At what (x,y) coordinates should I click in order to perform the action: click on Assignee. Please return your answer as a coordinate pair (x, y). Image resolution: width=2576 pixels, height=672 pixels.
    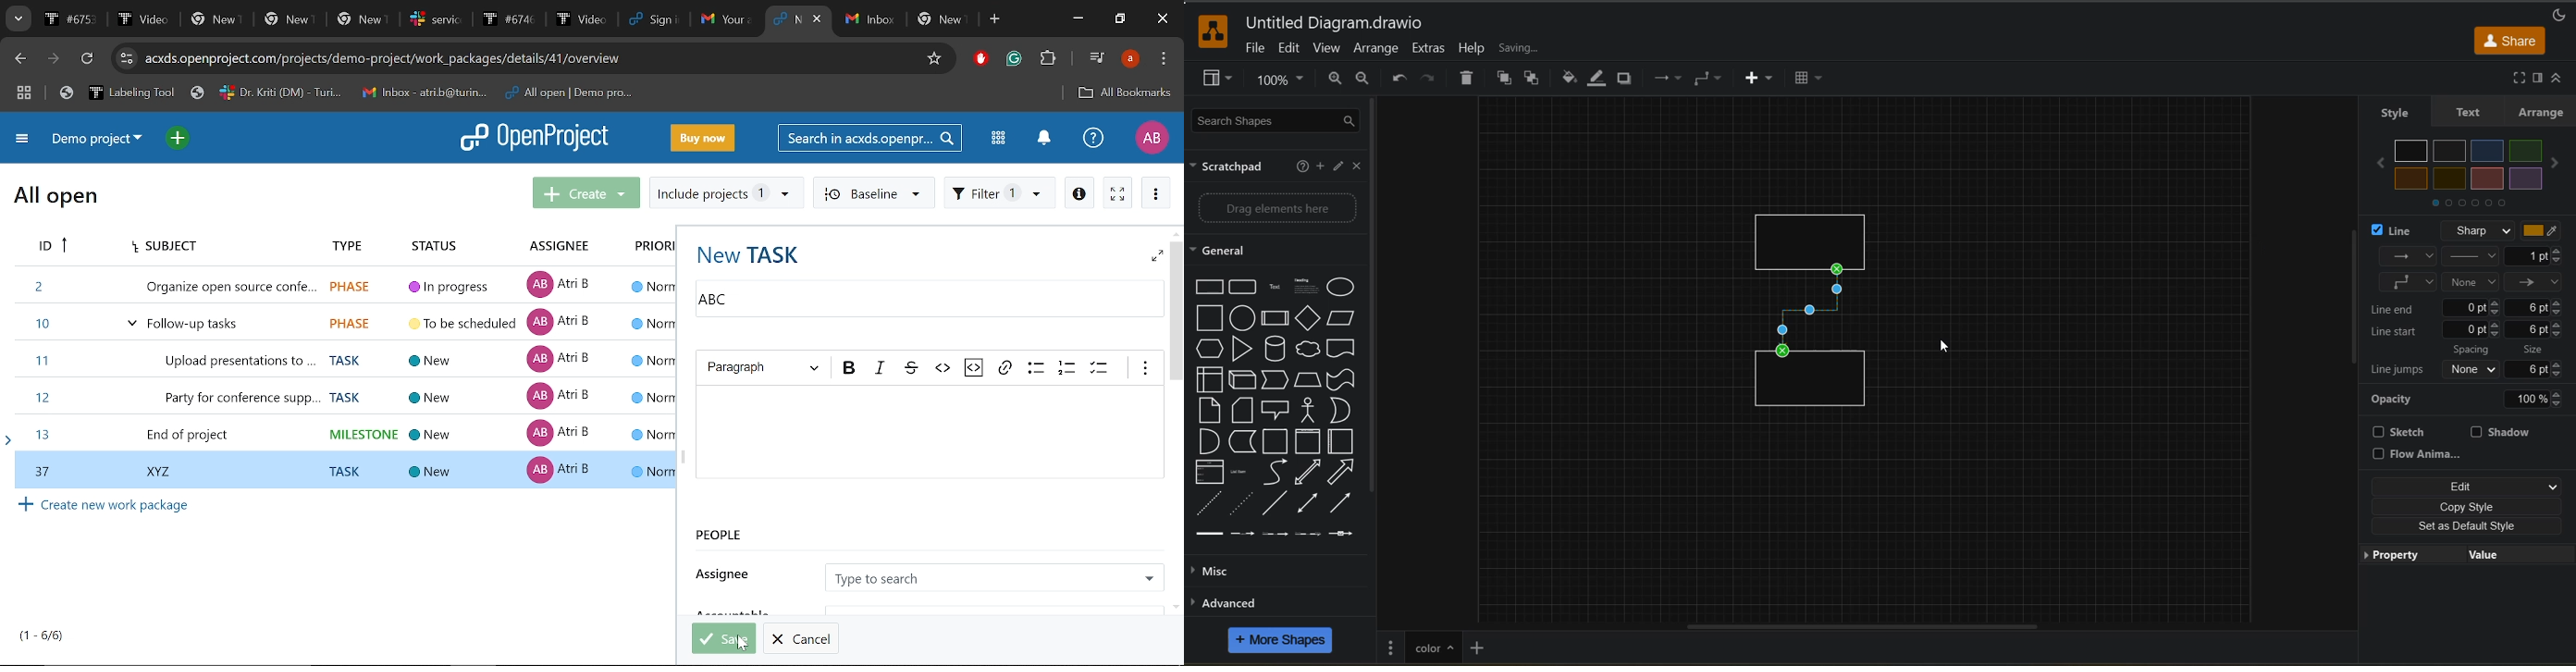
    Looking at the image, I should click on (556, 244).